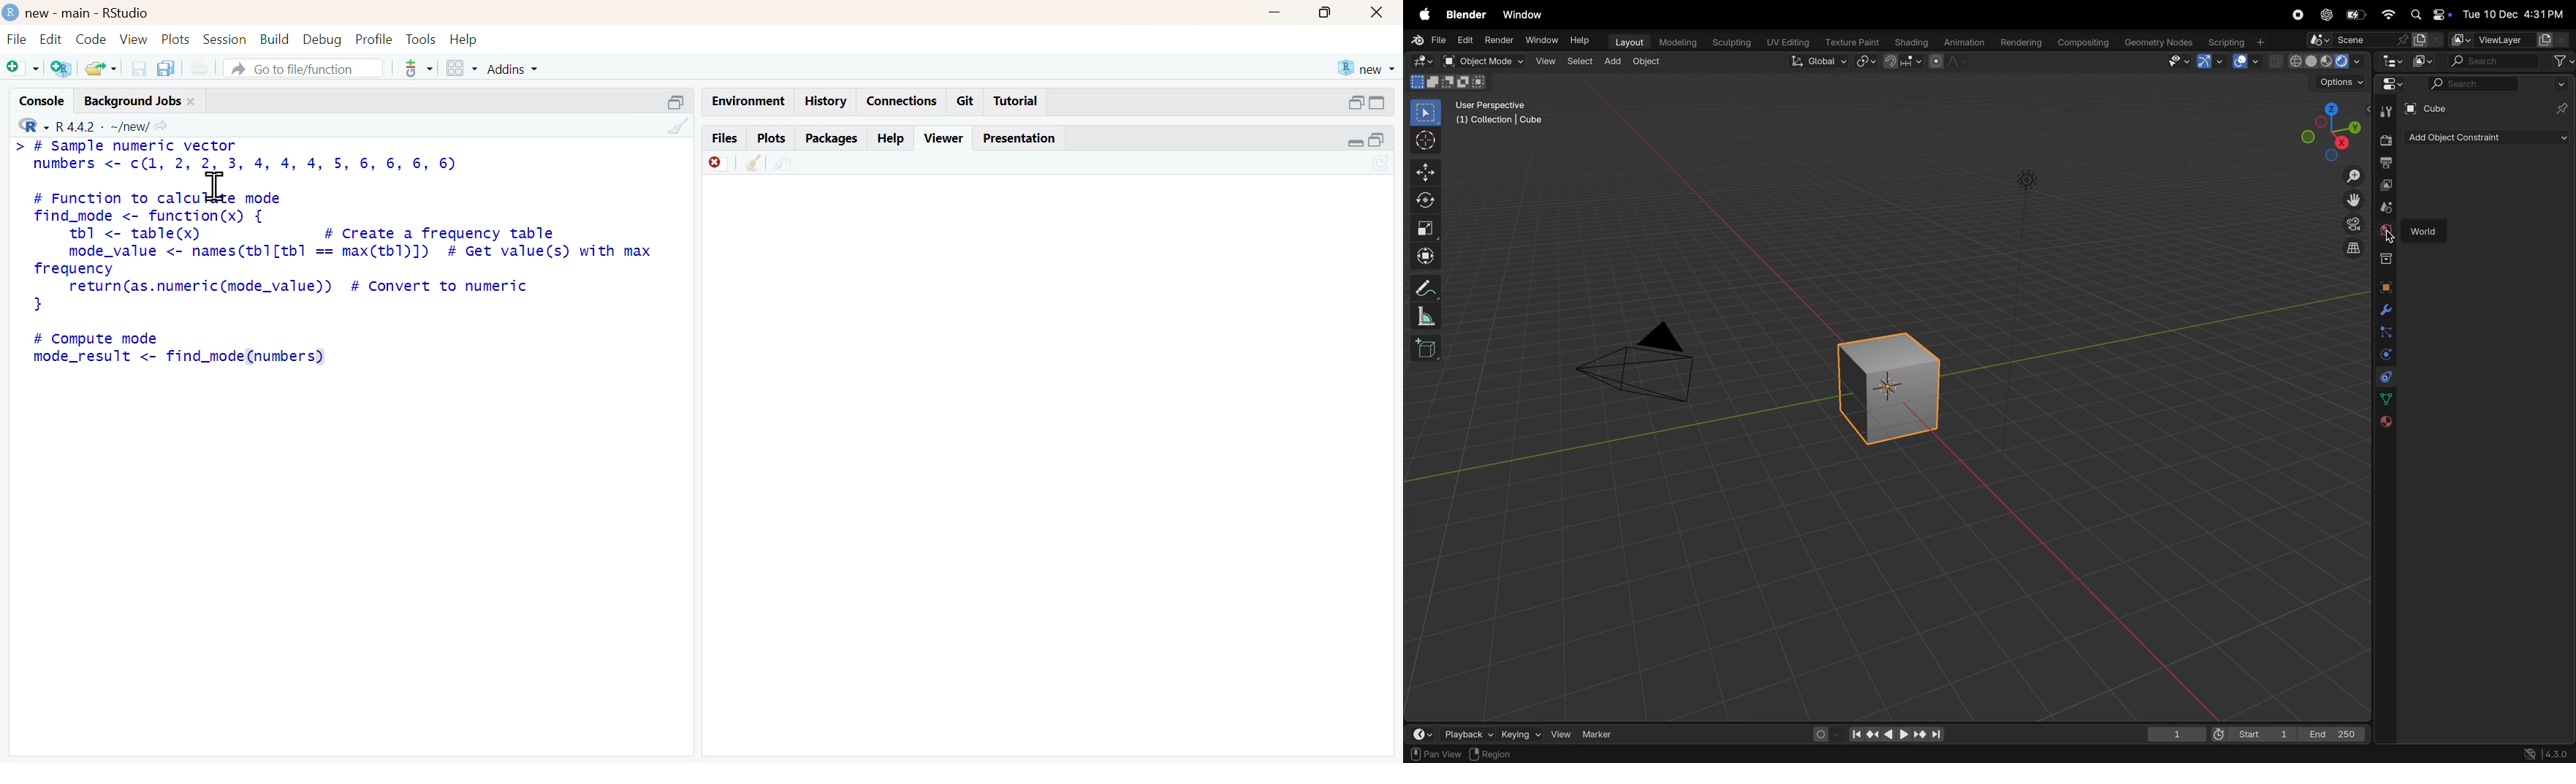 This screenshot has height=784, width=2576. What do you see at coordinates (34, 126) in the screenshot?
I see `R` at bounding box center [34, 126].